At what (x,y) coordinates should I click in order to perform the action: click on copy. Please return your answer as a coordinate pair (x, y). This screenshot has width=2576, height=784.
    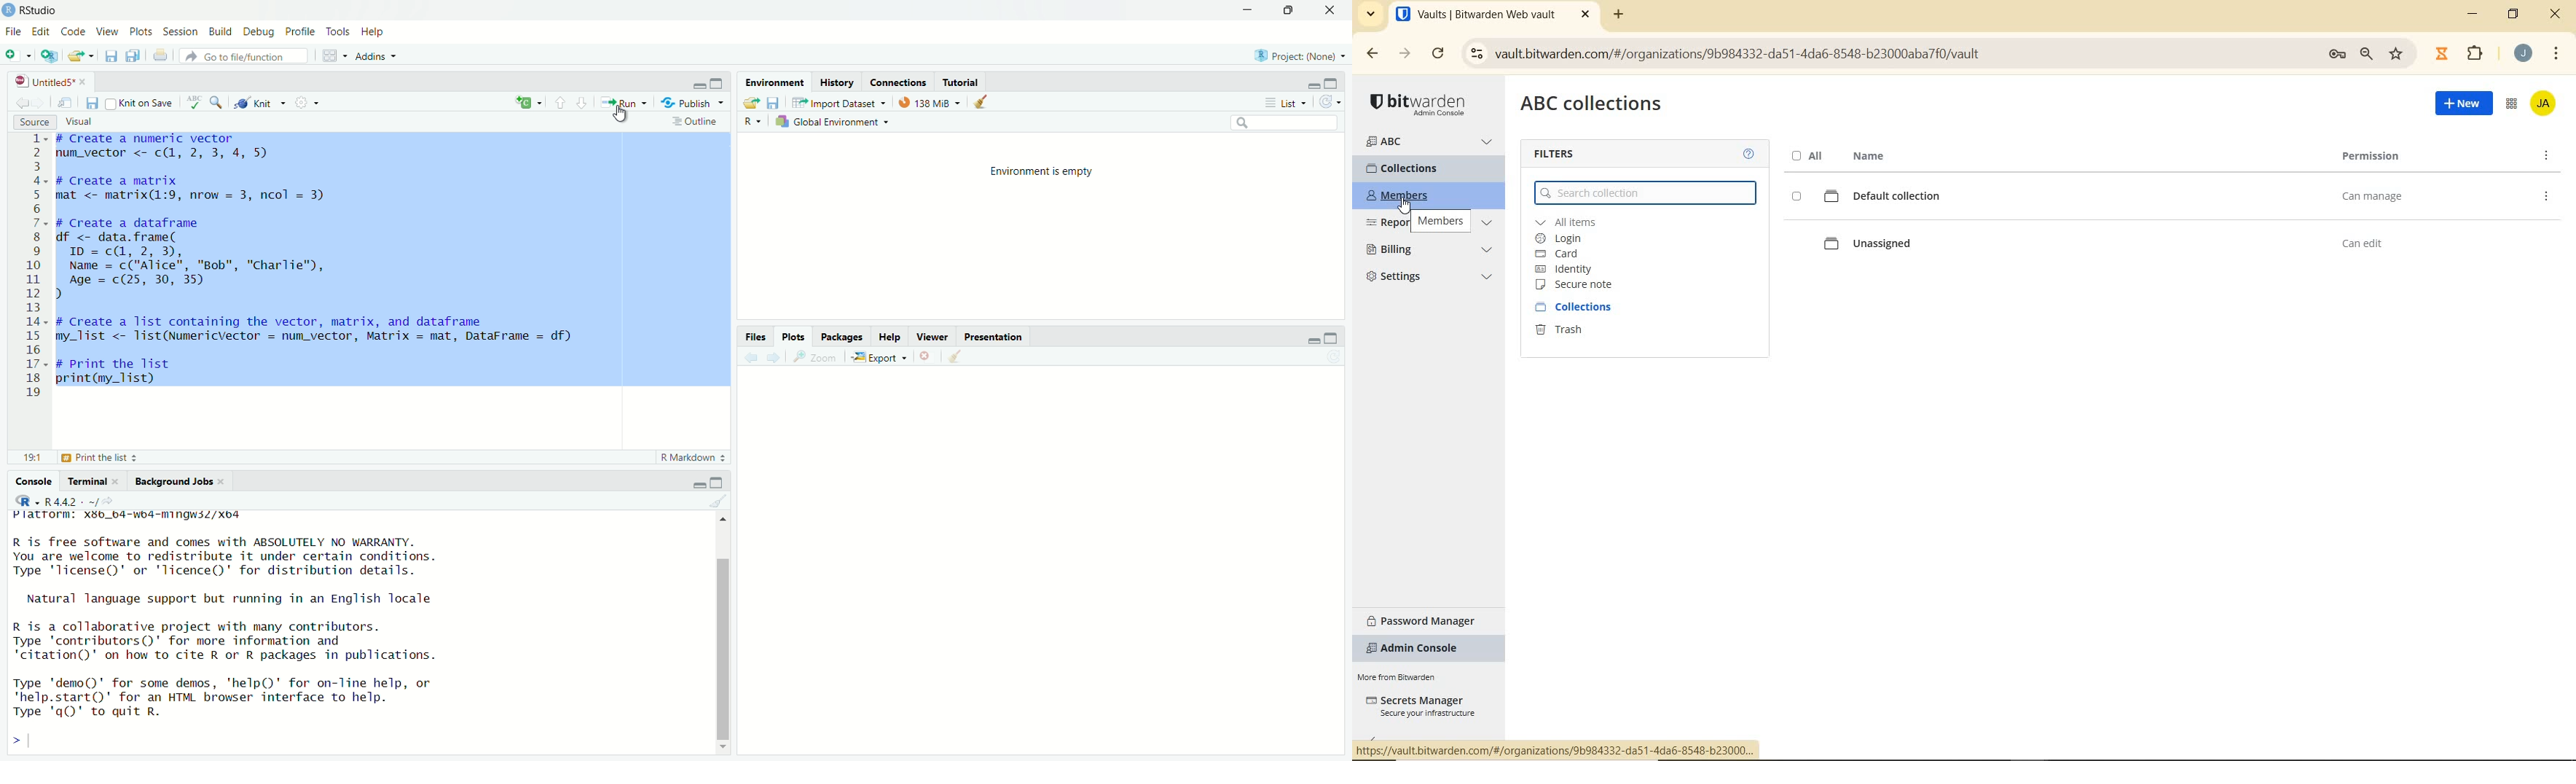
    Looking at the image, I should click on (134, 58).